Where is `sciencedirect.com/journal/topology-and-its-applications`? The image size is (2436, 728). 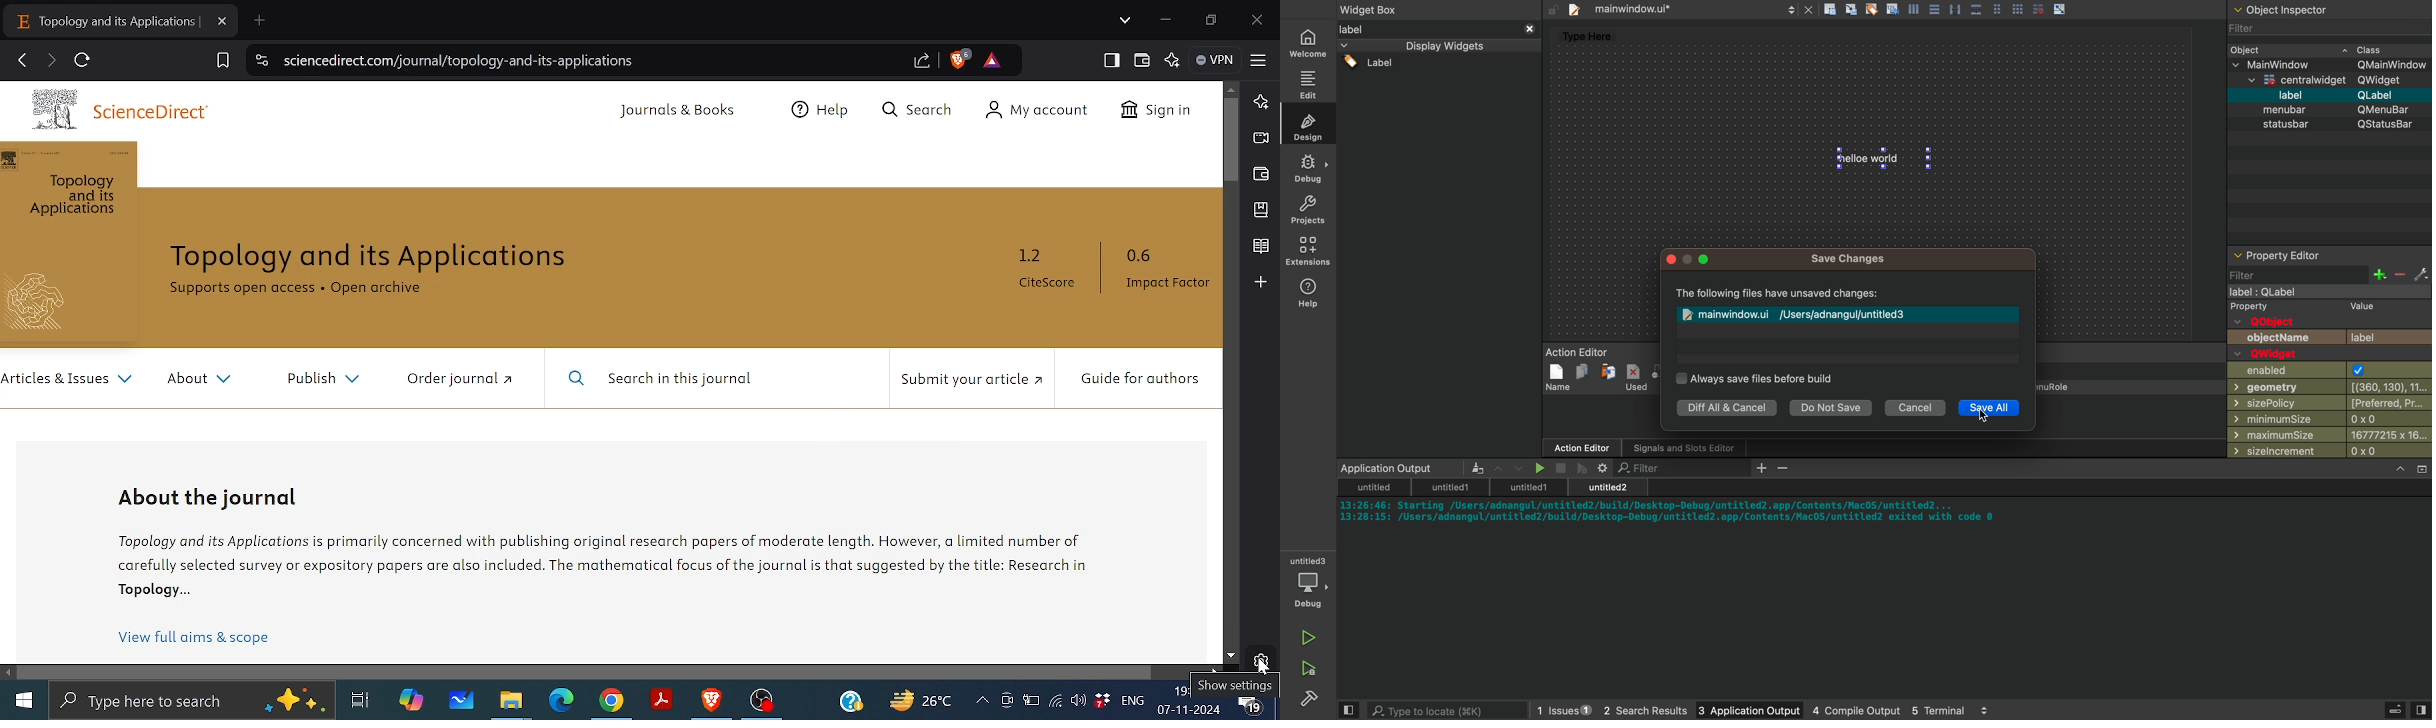 sciencedirect.com/journal/topology-and-its-applications is located at coordinates (589, 61).